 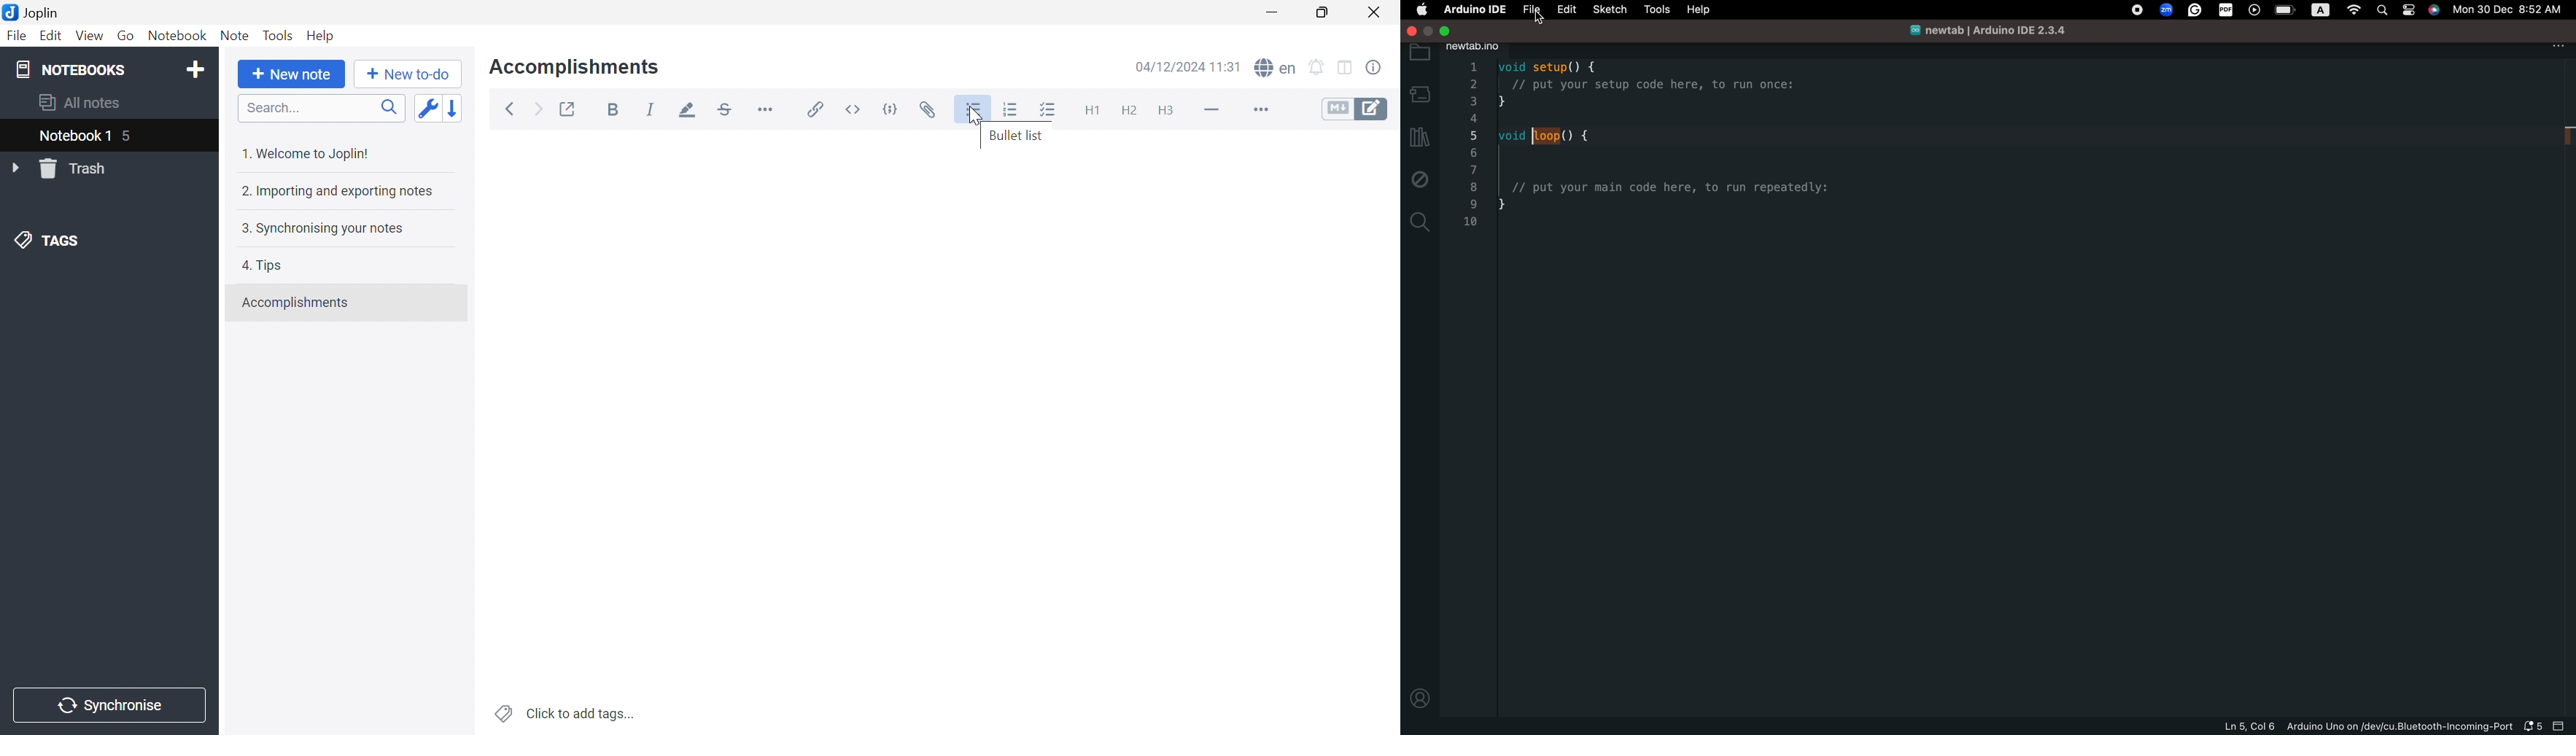 I want to click on Search, so click(x=322, y=108).